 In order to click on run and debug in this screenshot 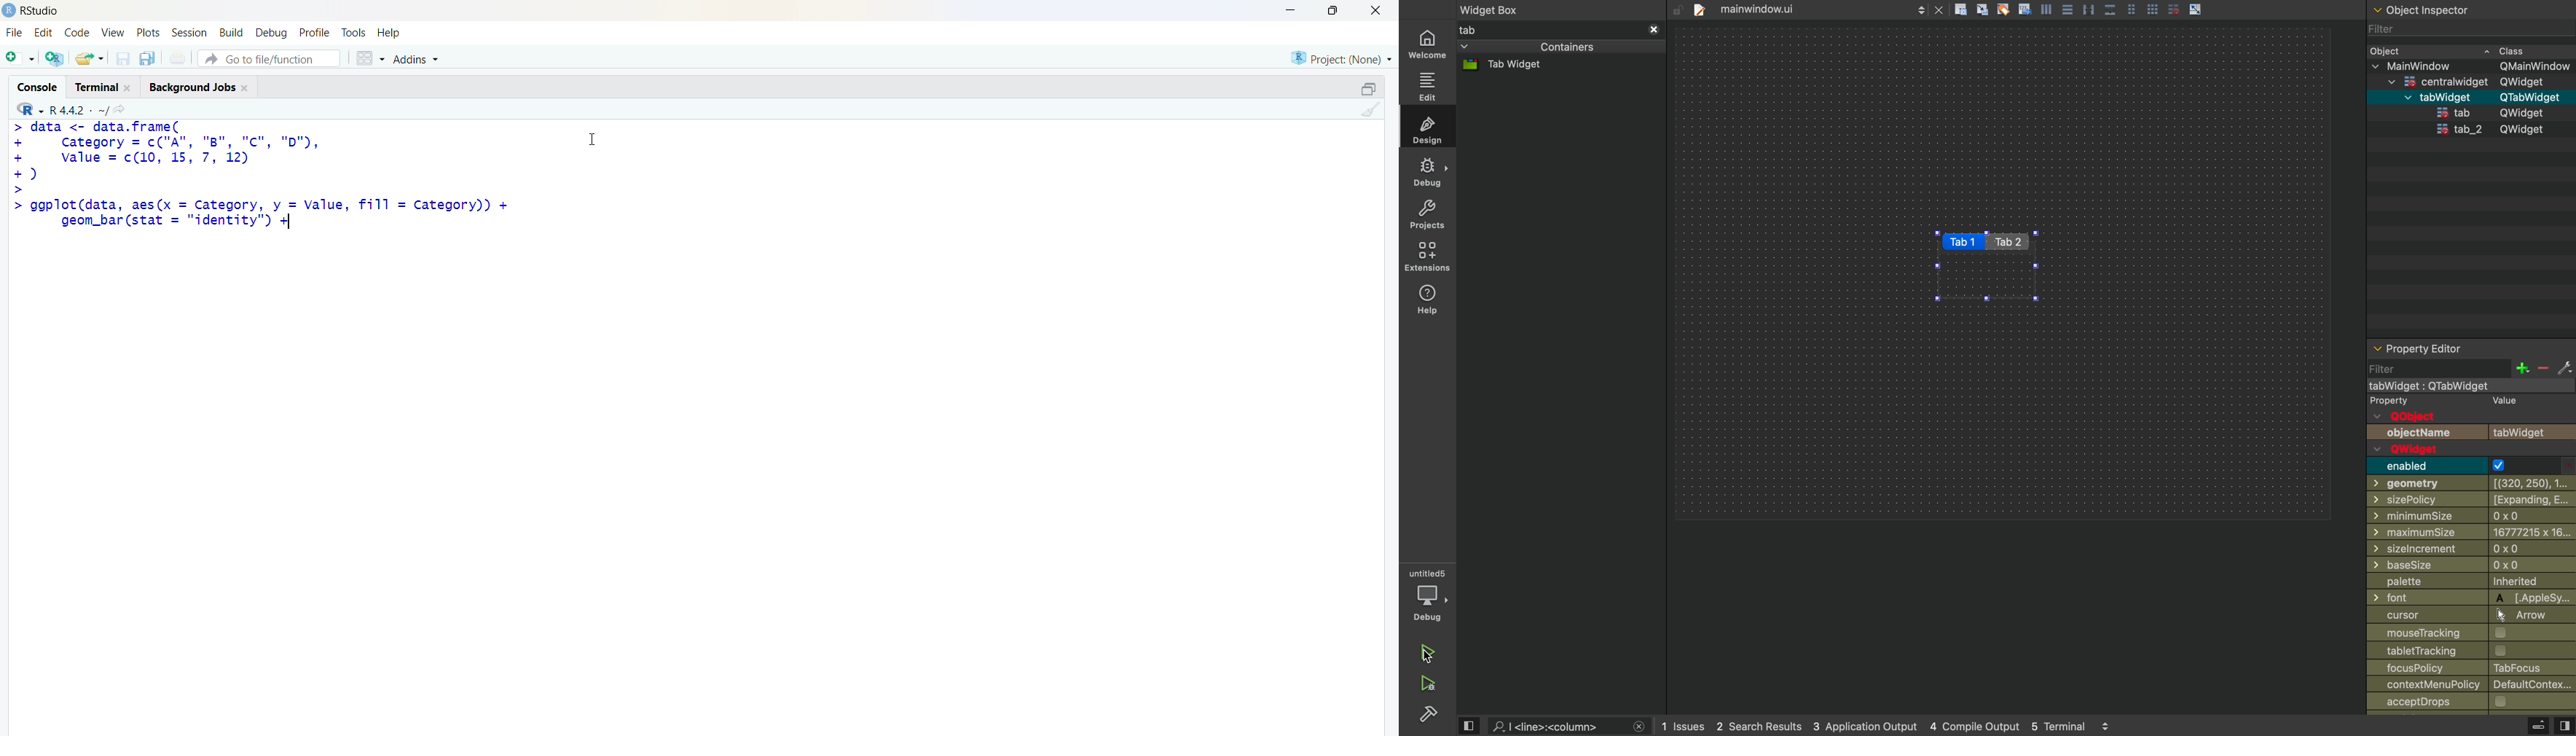, I will do `click(1427, 684)`.